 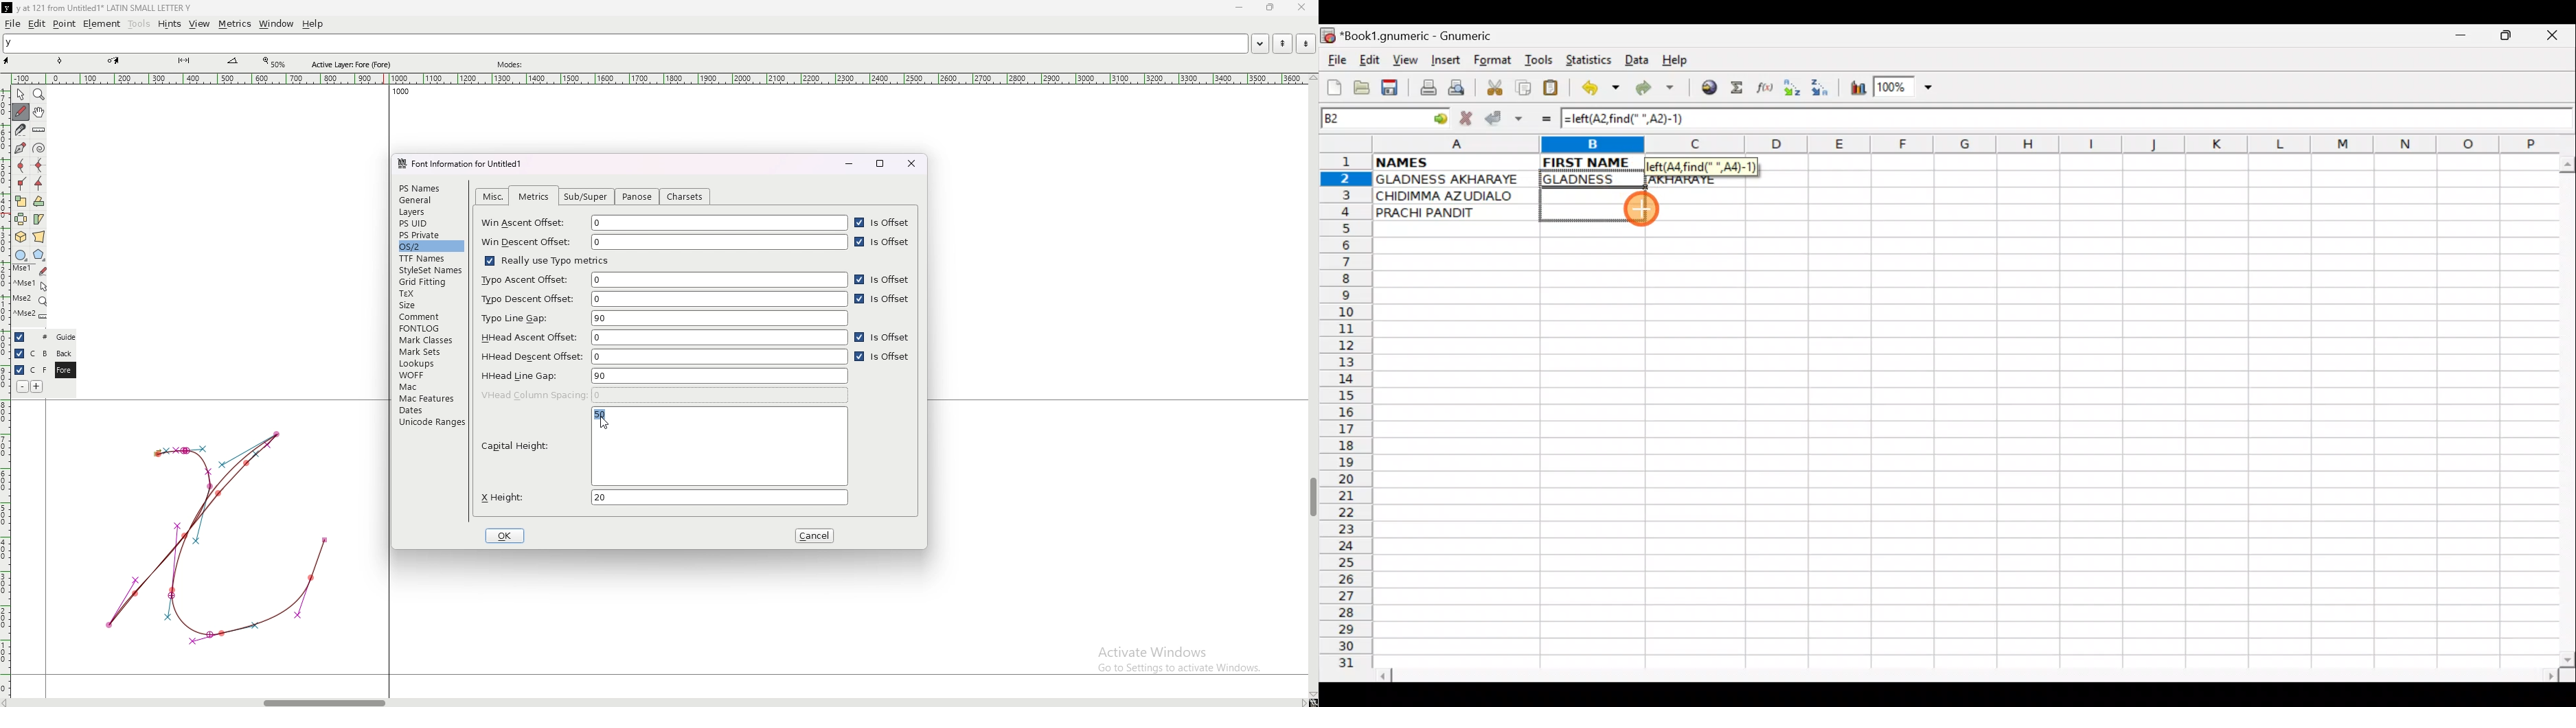 What do you see at coordinates (1638, 119) in the screenshot?
I see `=left(A2, find(" ",A2)-1)` at bounding box center [1638, 119].